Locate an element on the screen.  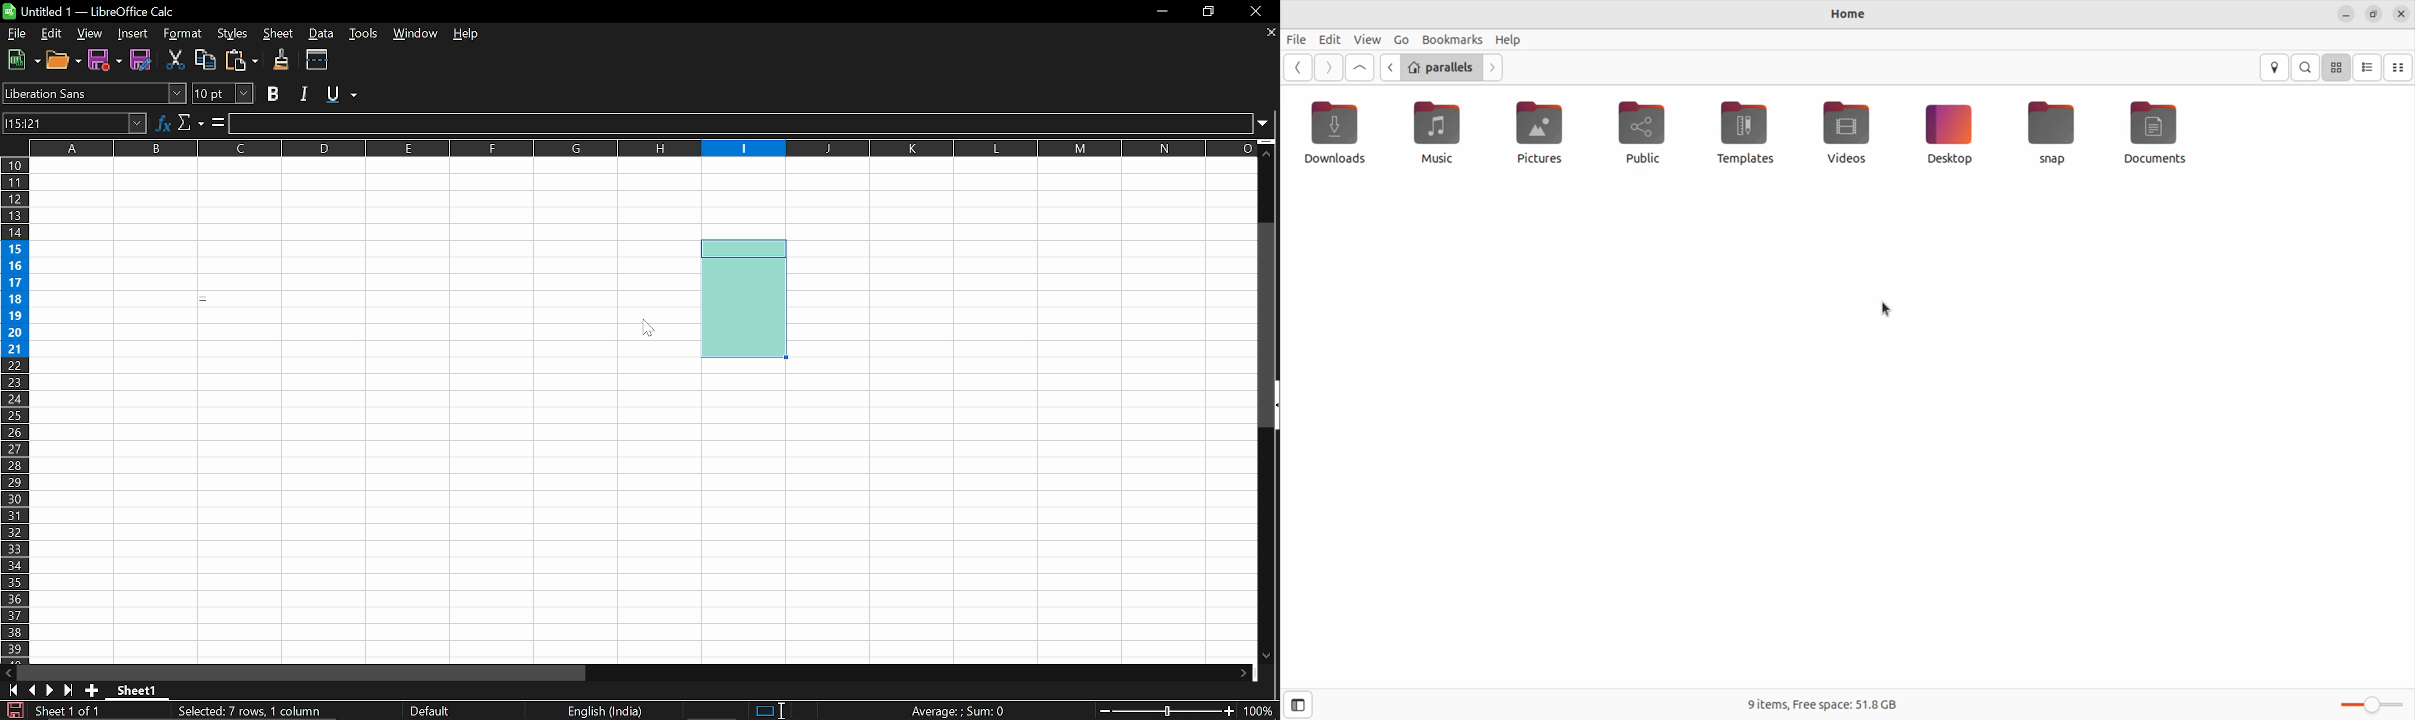
Move up is located at coordinates (1269, 152).